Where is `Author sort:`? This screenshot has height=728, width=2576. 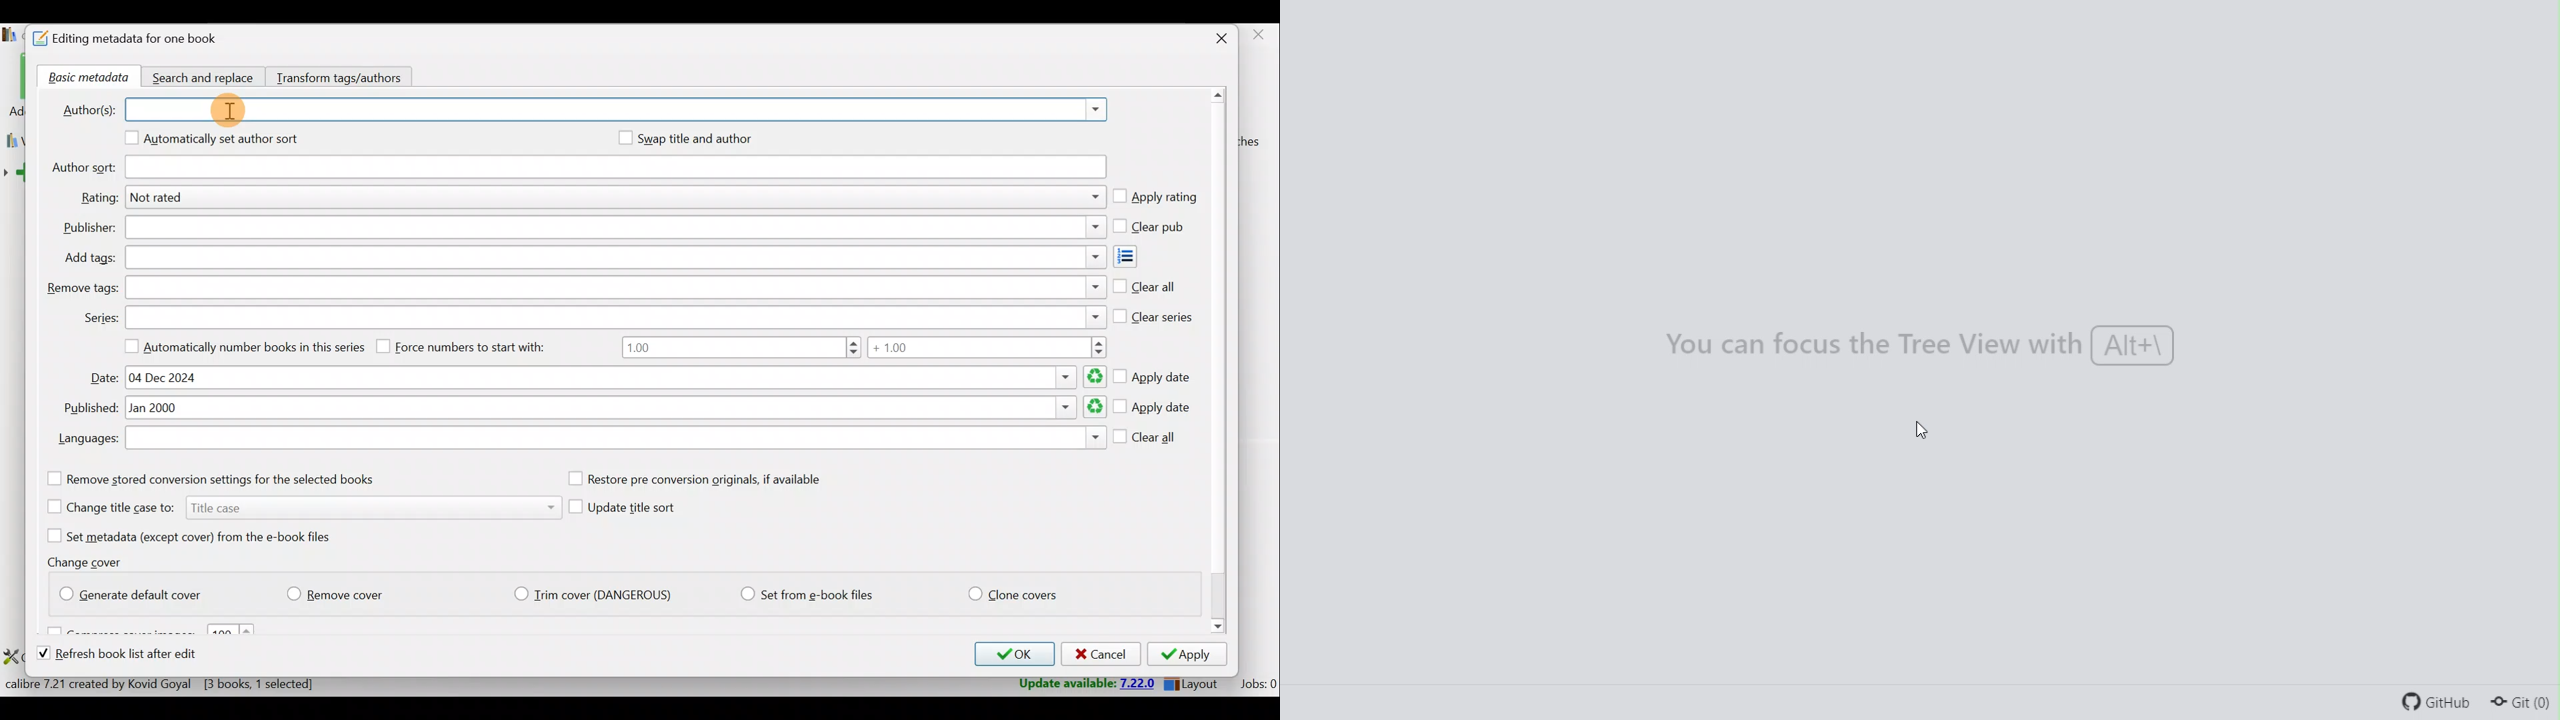
Author sort: is located at coordinates (82, 168).